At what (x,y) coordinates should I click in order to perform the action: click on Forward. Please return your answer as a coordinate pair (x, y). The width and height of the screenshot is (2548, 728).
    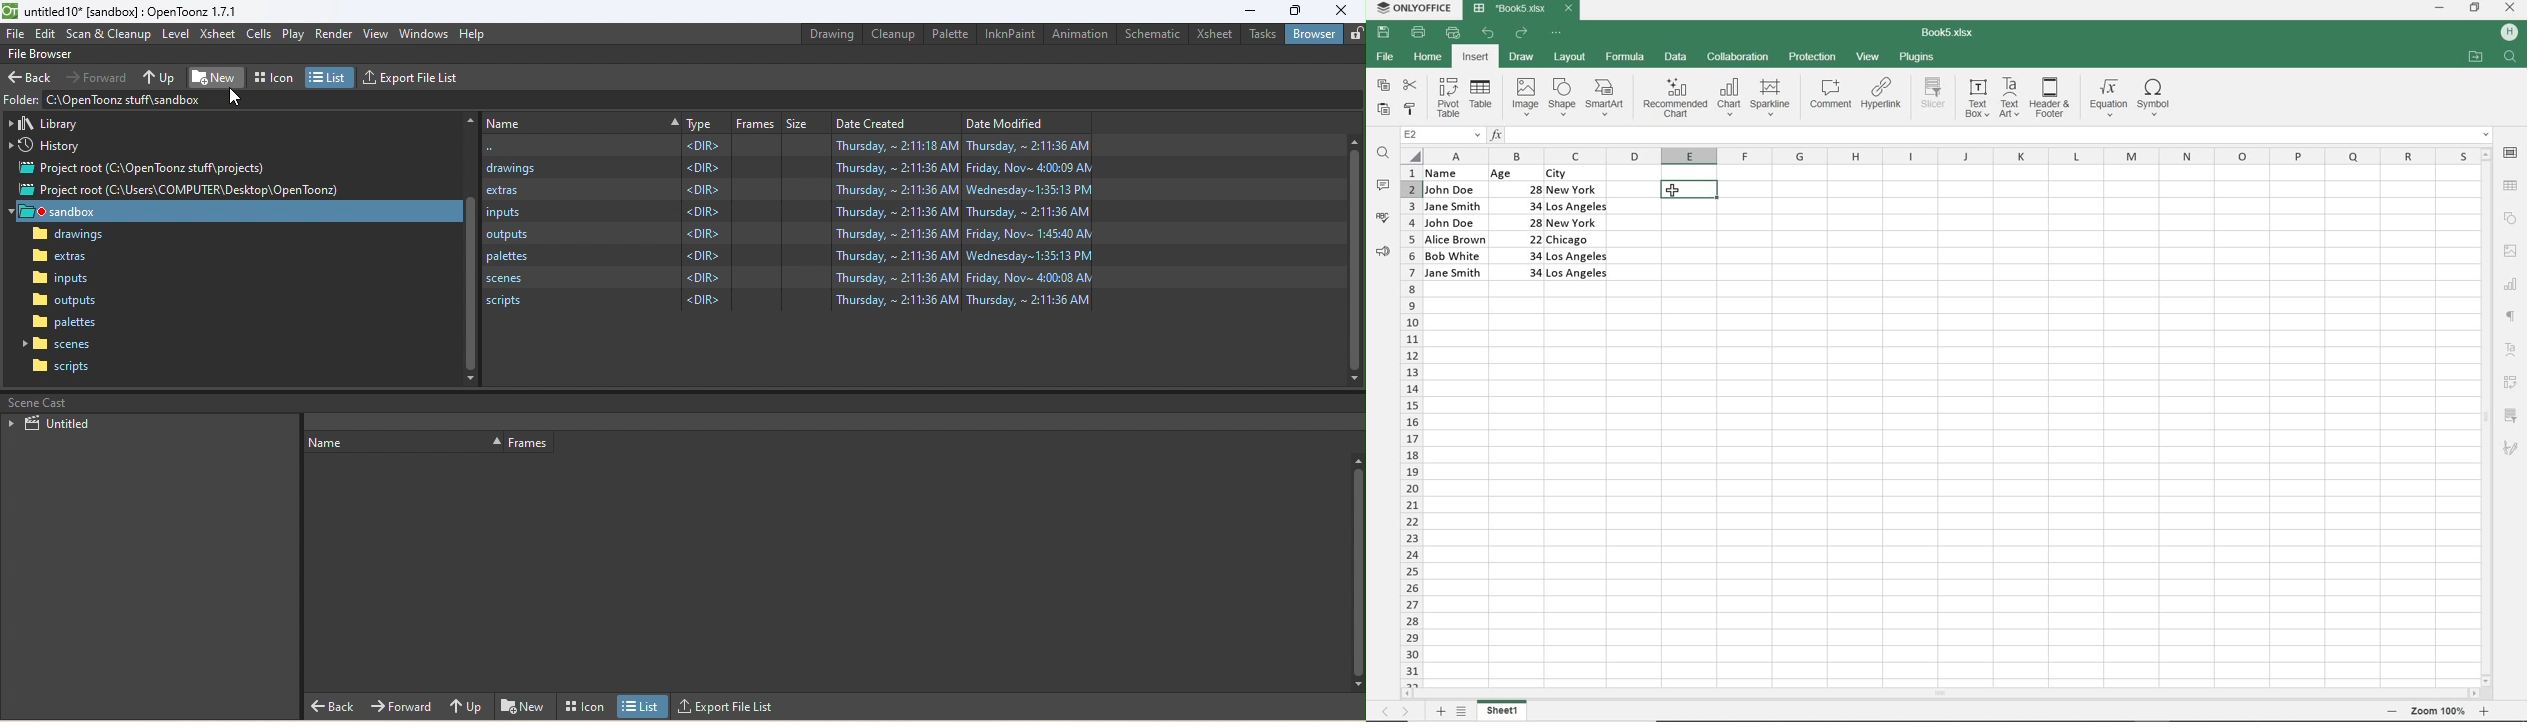
    Looking at the image, I should click on (97, 78).